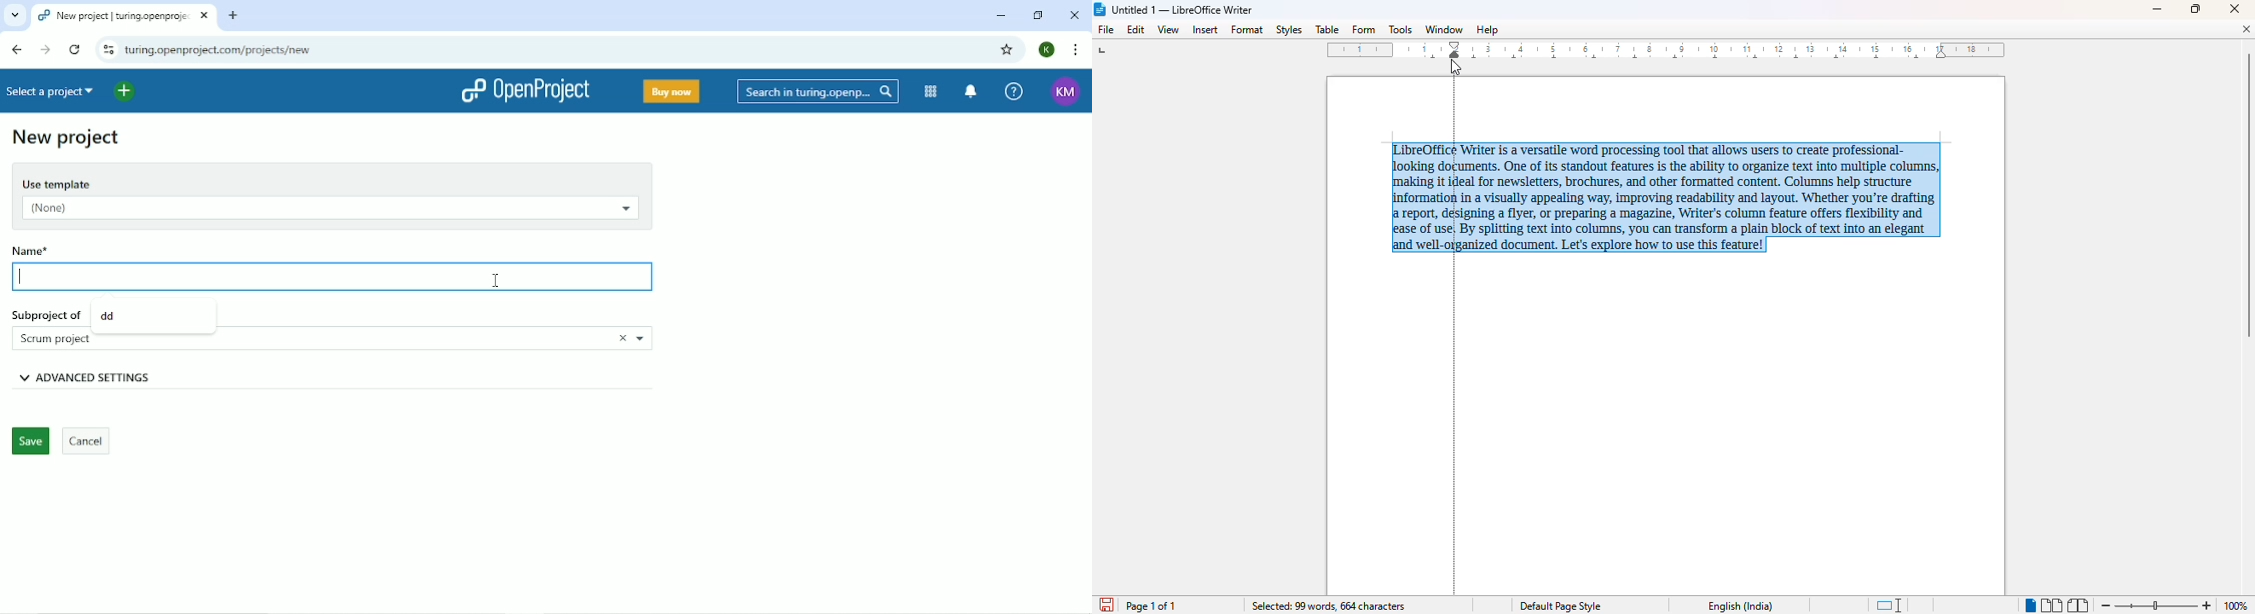  I want to click on page 1 of 1, so click(1153, 606).